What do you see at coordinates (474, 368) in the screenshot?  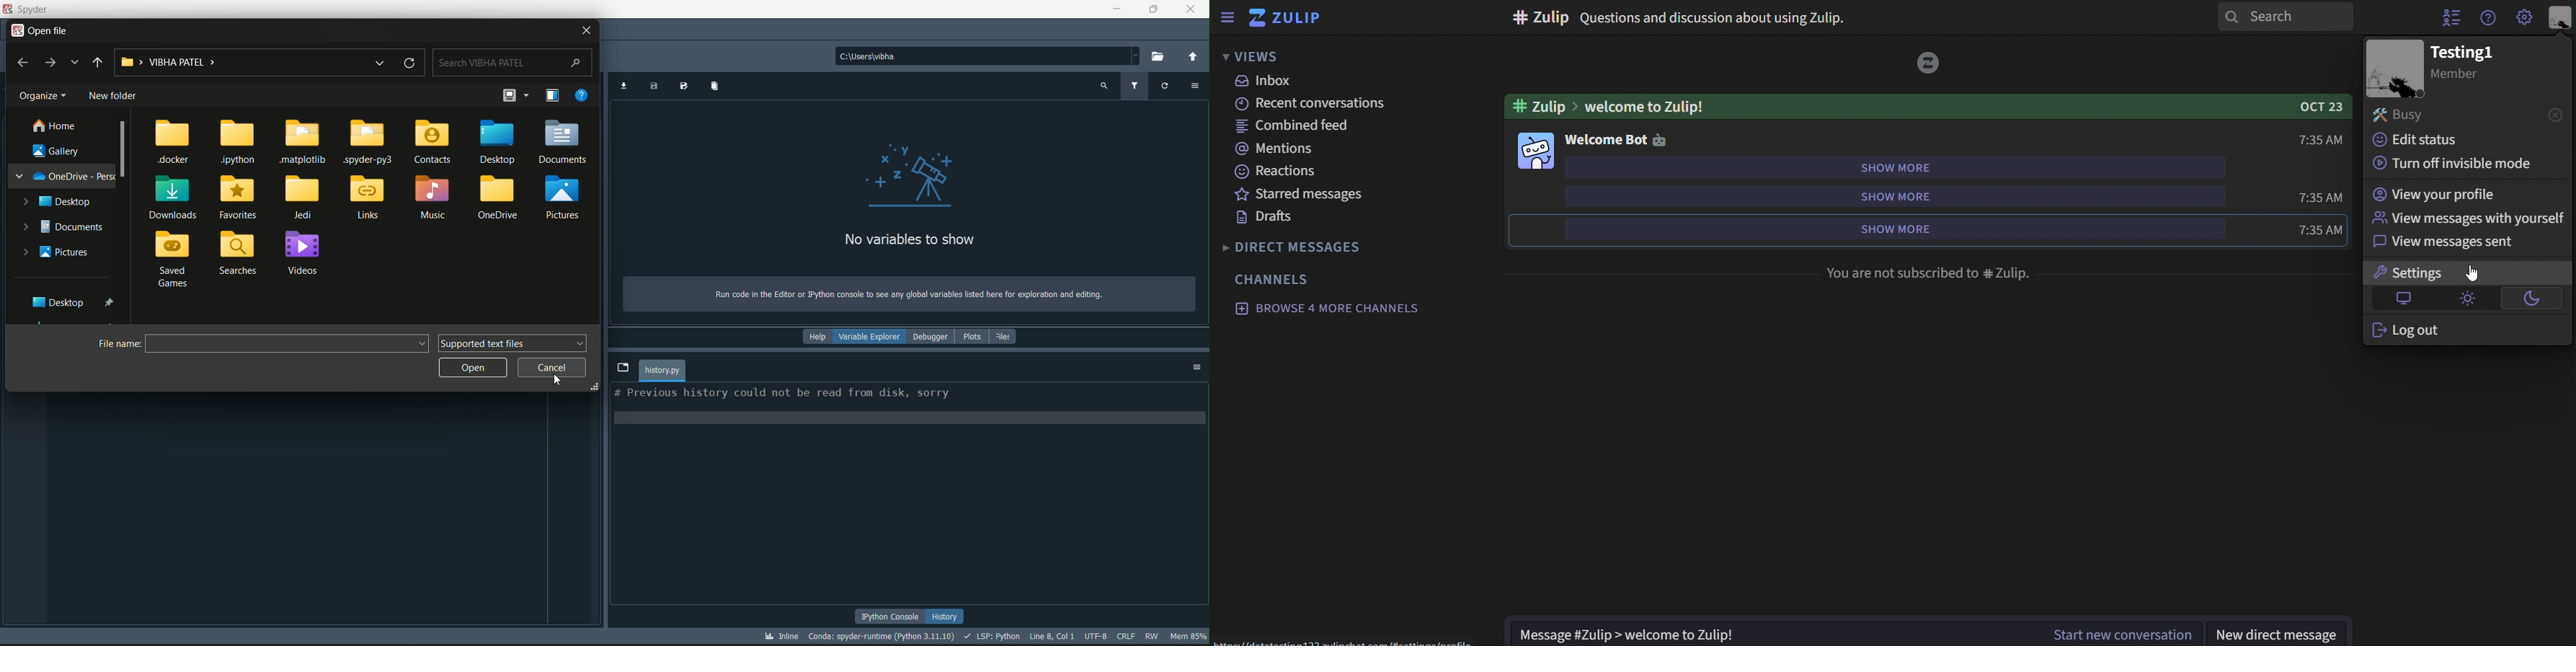 I see `open` at bounding box center [474, 368].